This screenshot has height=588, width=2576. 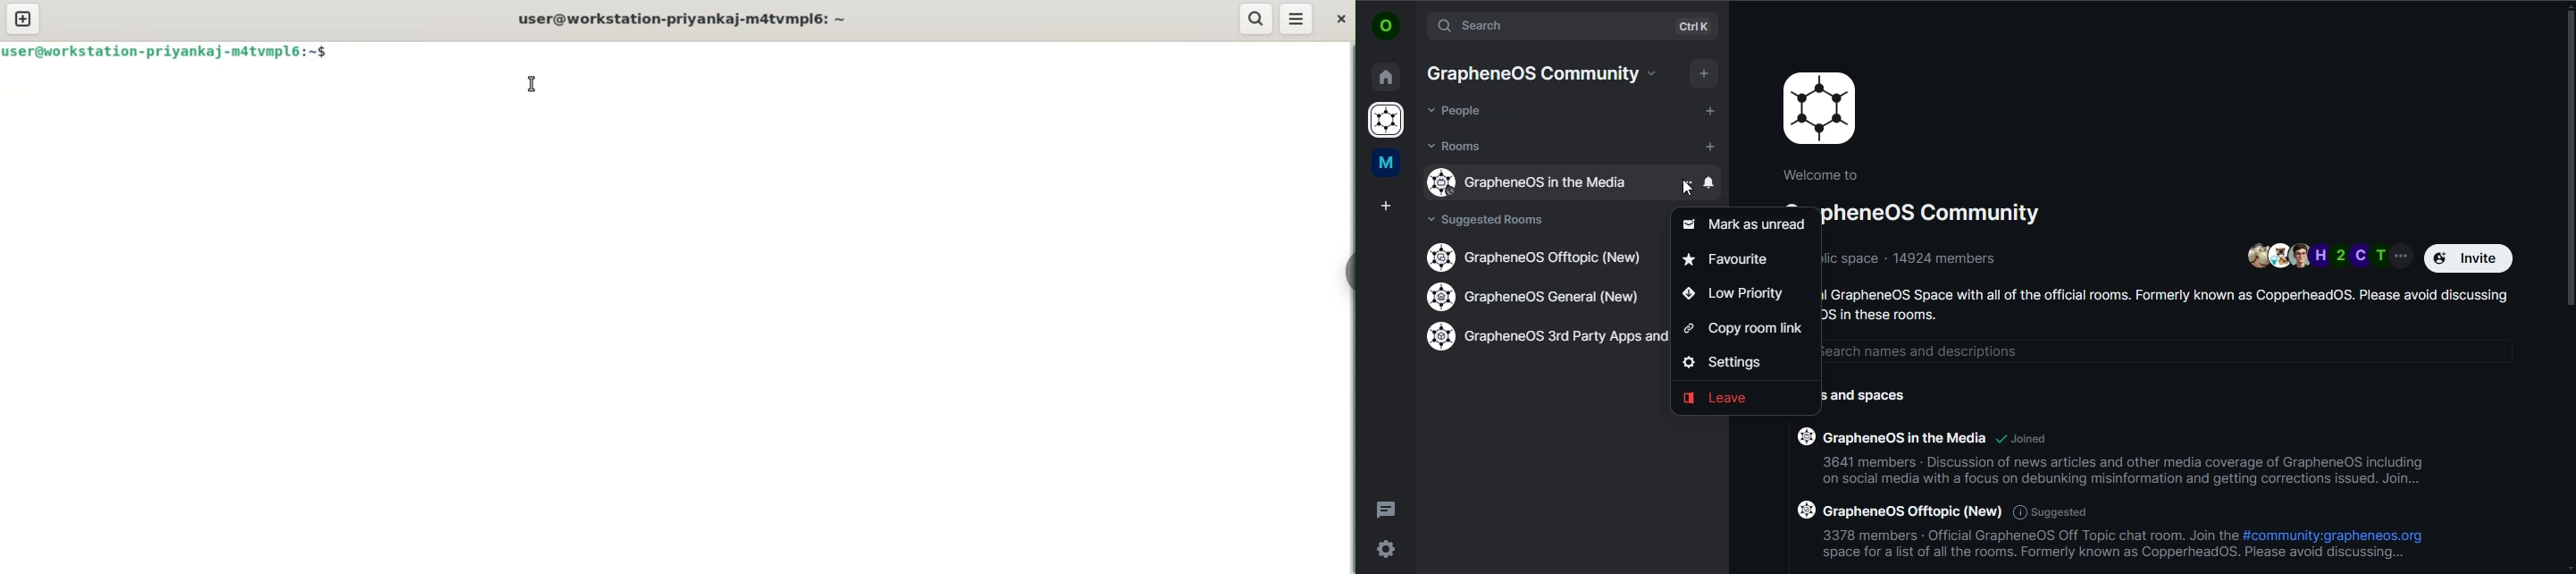 What do you see at coordinates (1531, 73) in the screenshot?
I see `GrapheneOS Commuynity` at bounding box center [1531, 73].